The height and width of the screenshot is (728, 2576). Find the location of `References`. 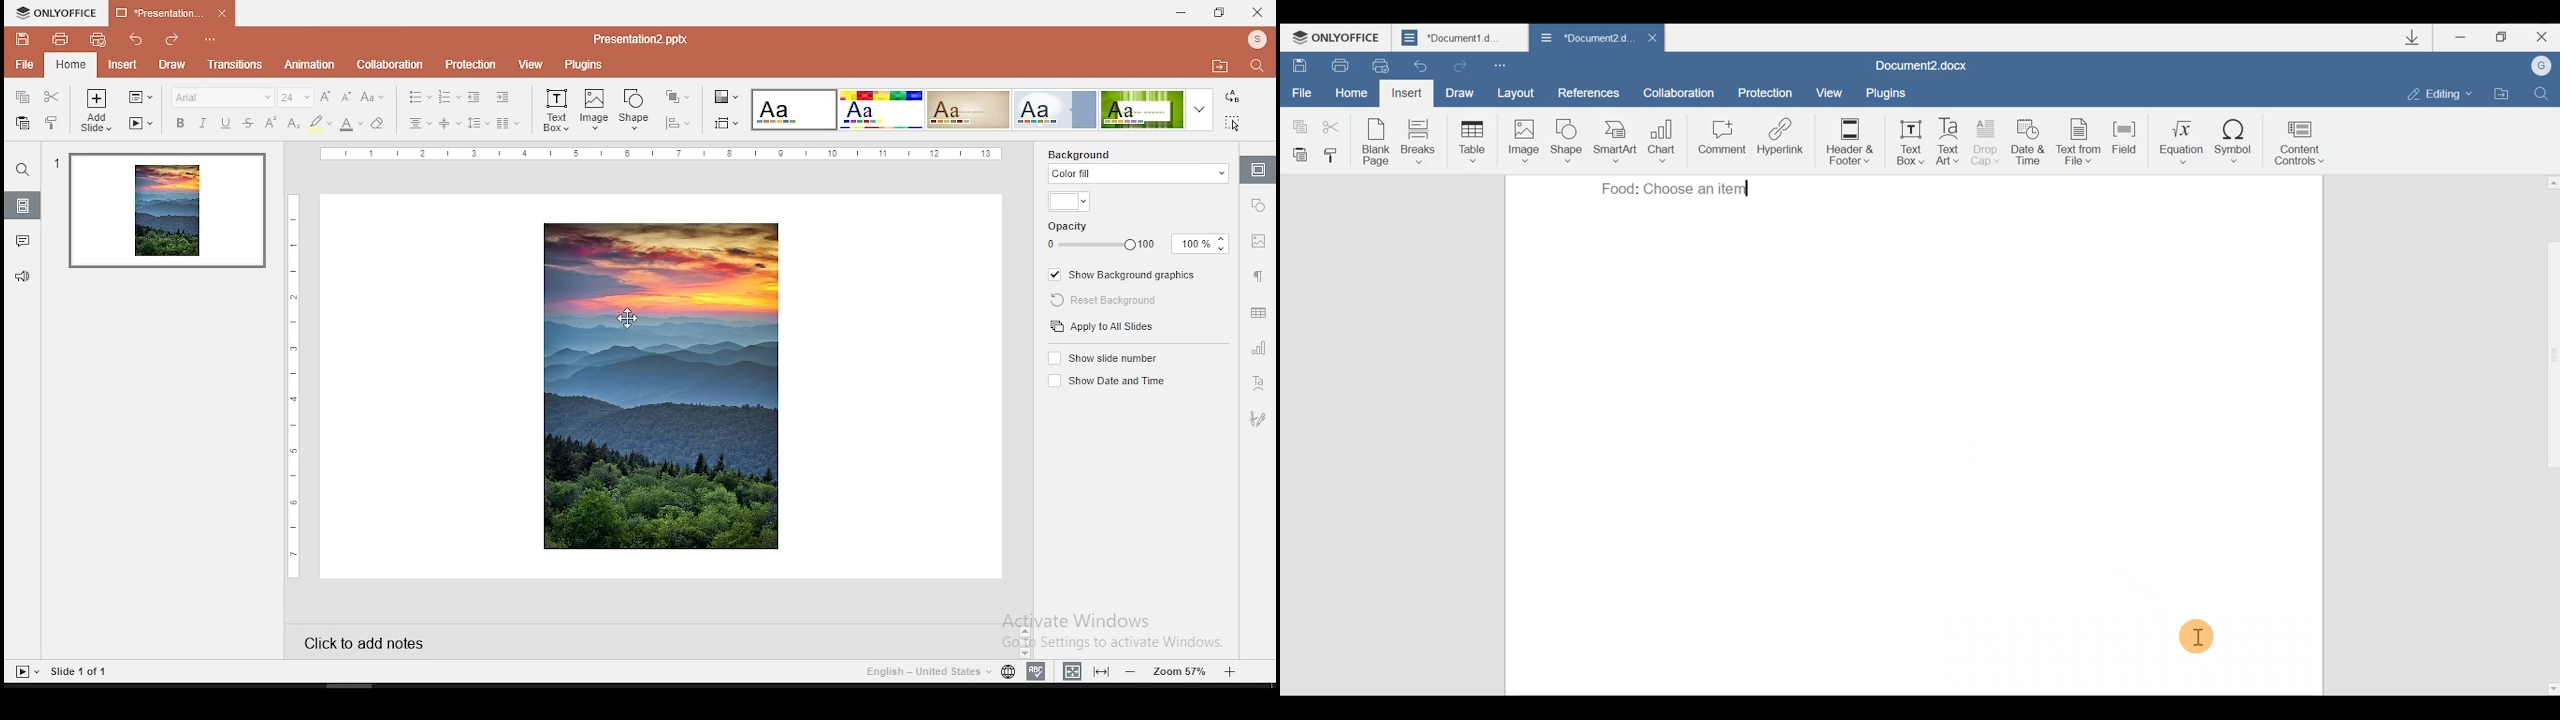

References is located at coordinates (1589, 92).